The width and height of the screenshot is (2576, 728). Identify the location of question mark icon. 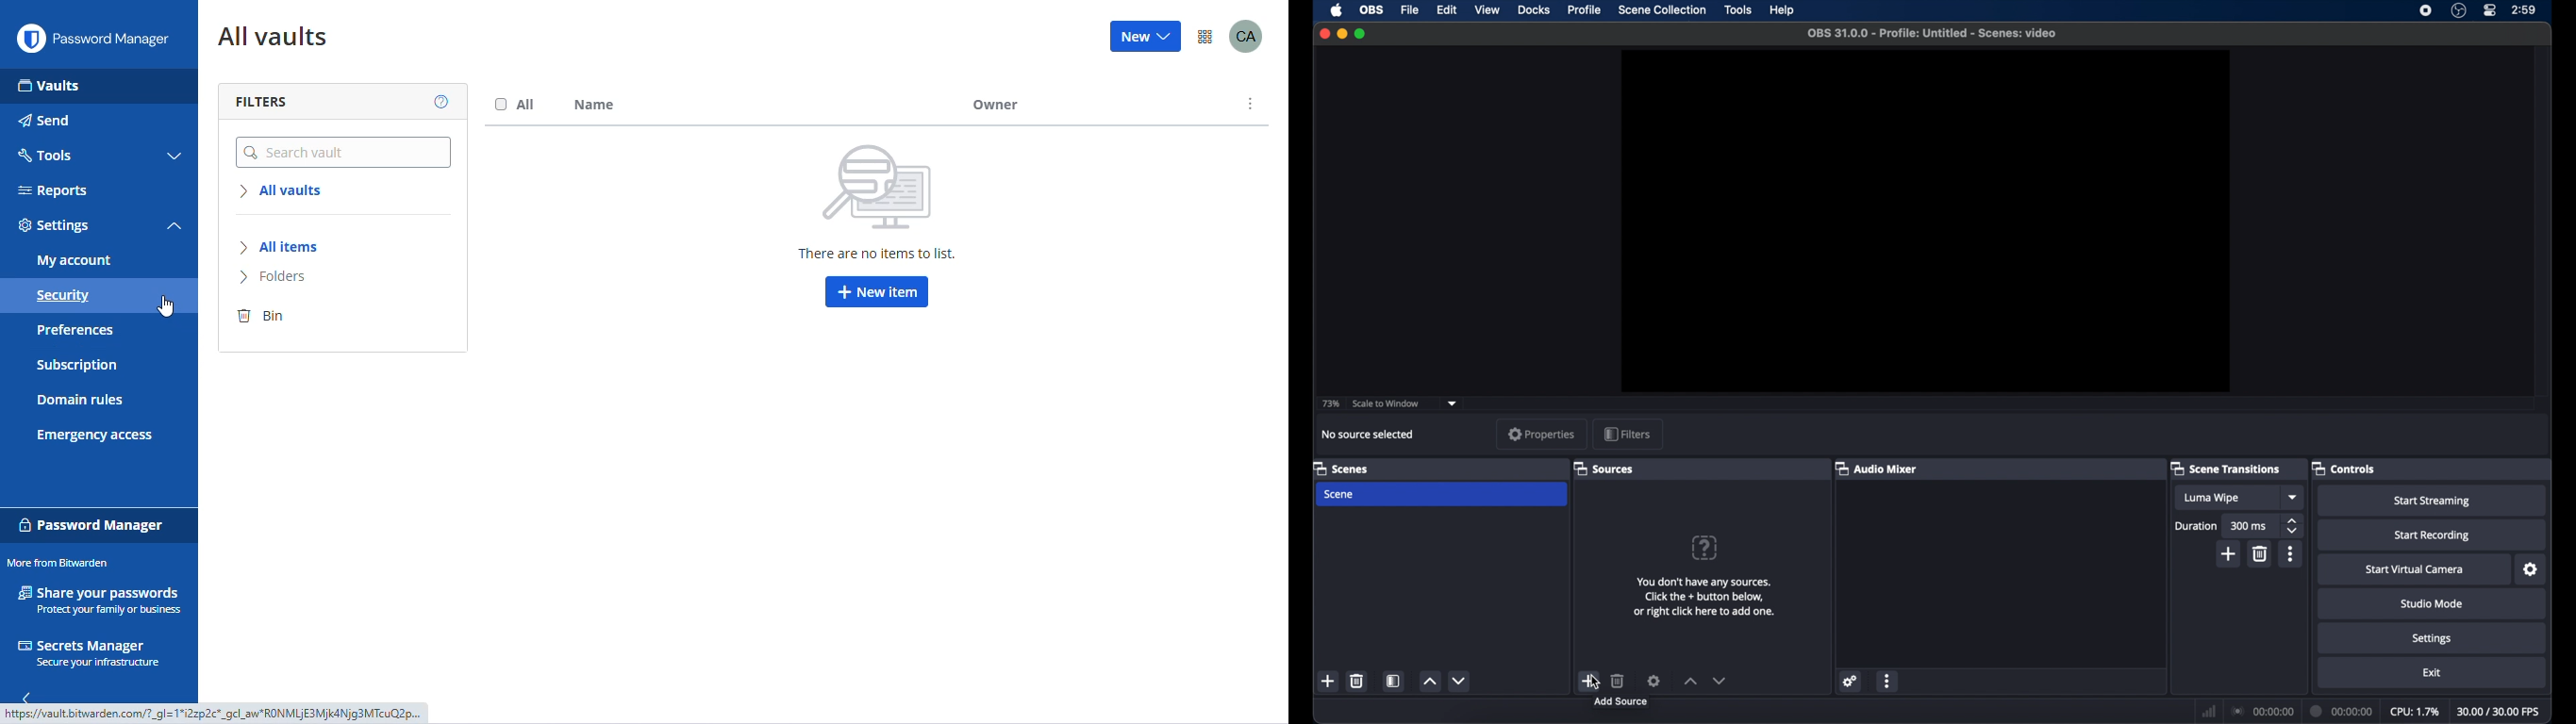
(1704, 548).